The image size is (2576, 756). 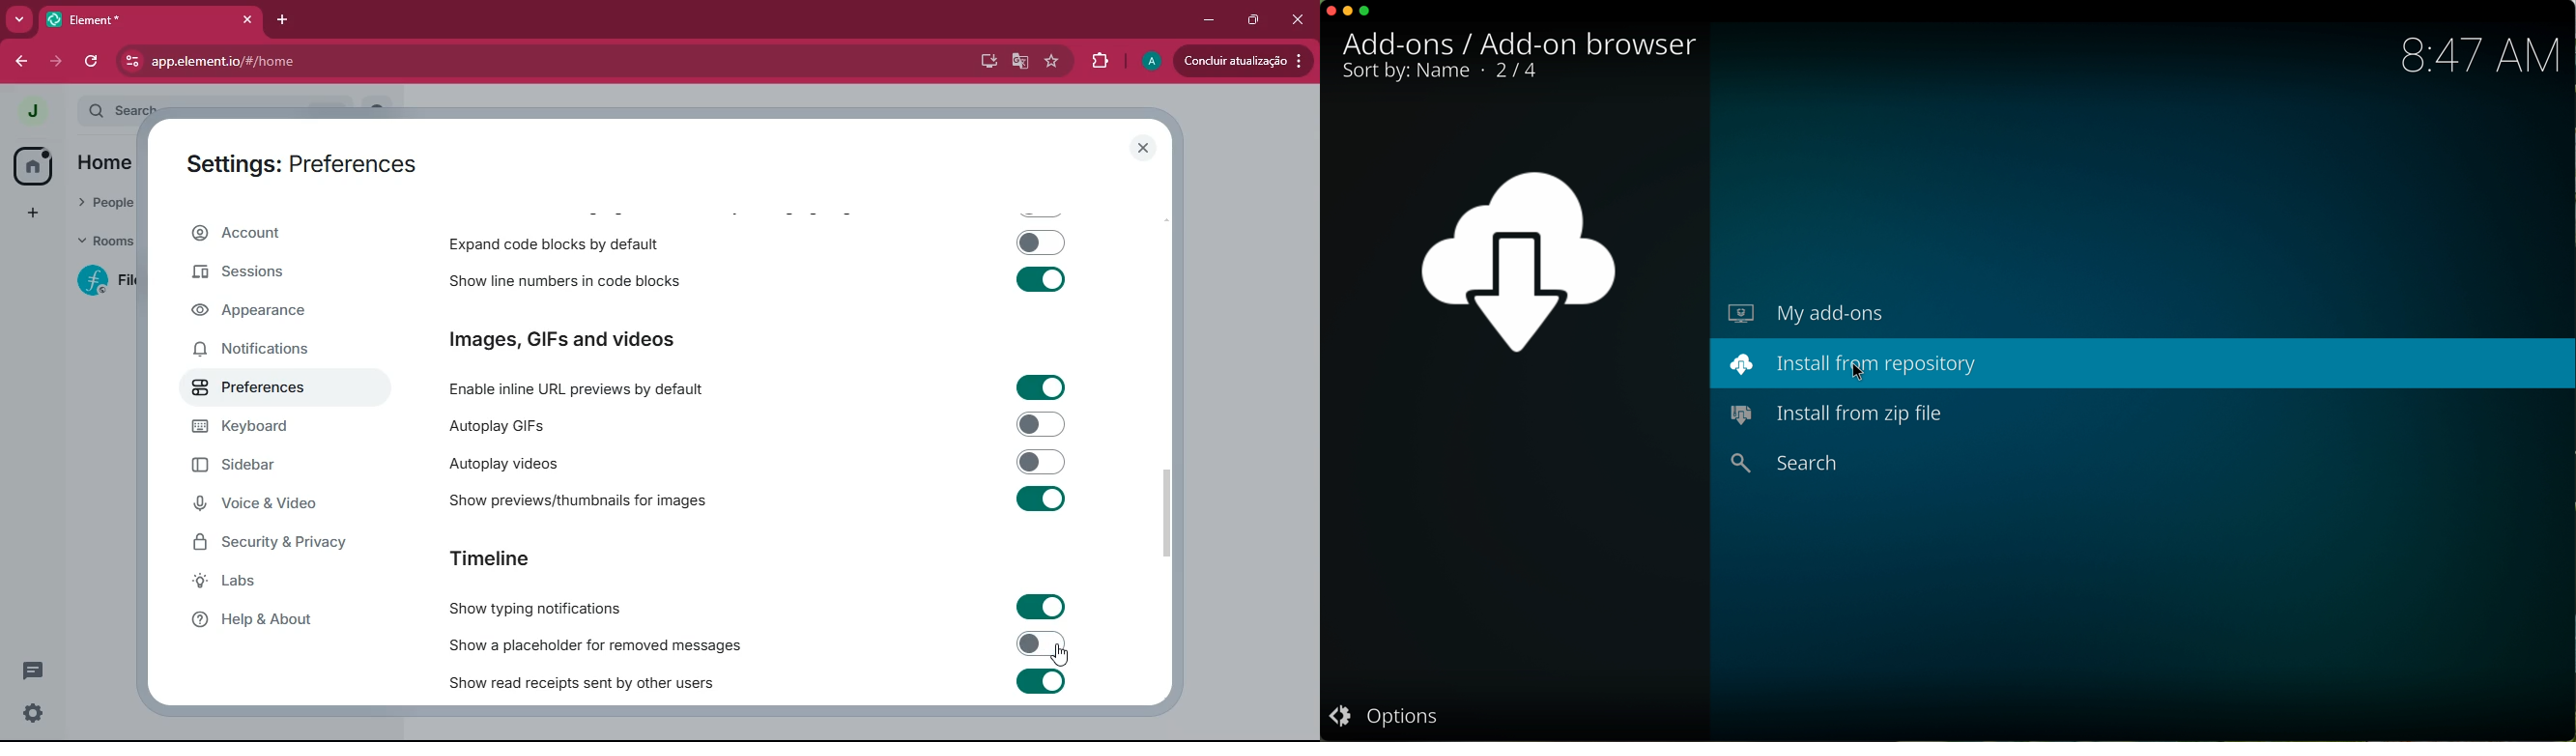 What do you see at coordinates (1040, 605) in the screenshot?
I see `toggle on/off` at bounding box center [1040, 605].